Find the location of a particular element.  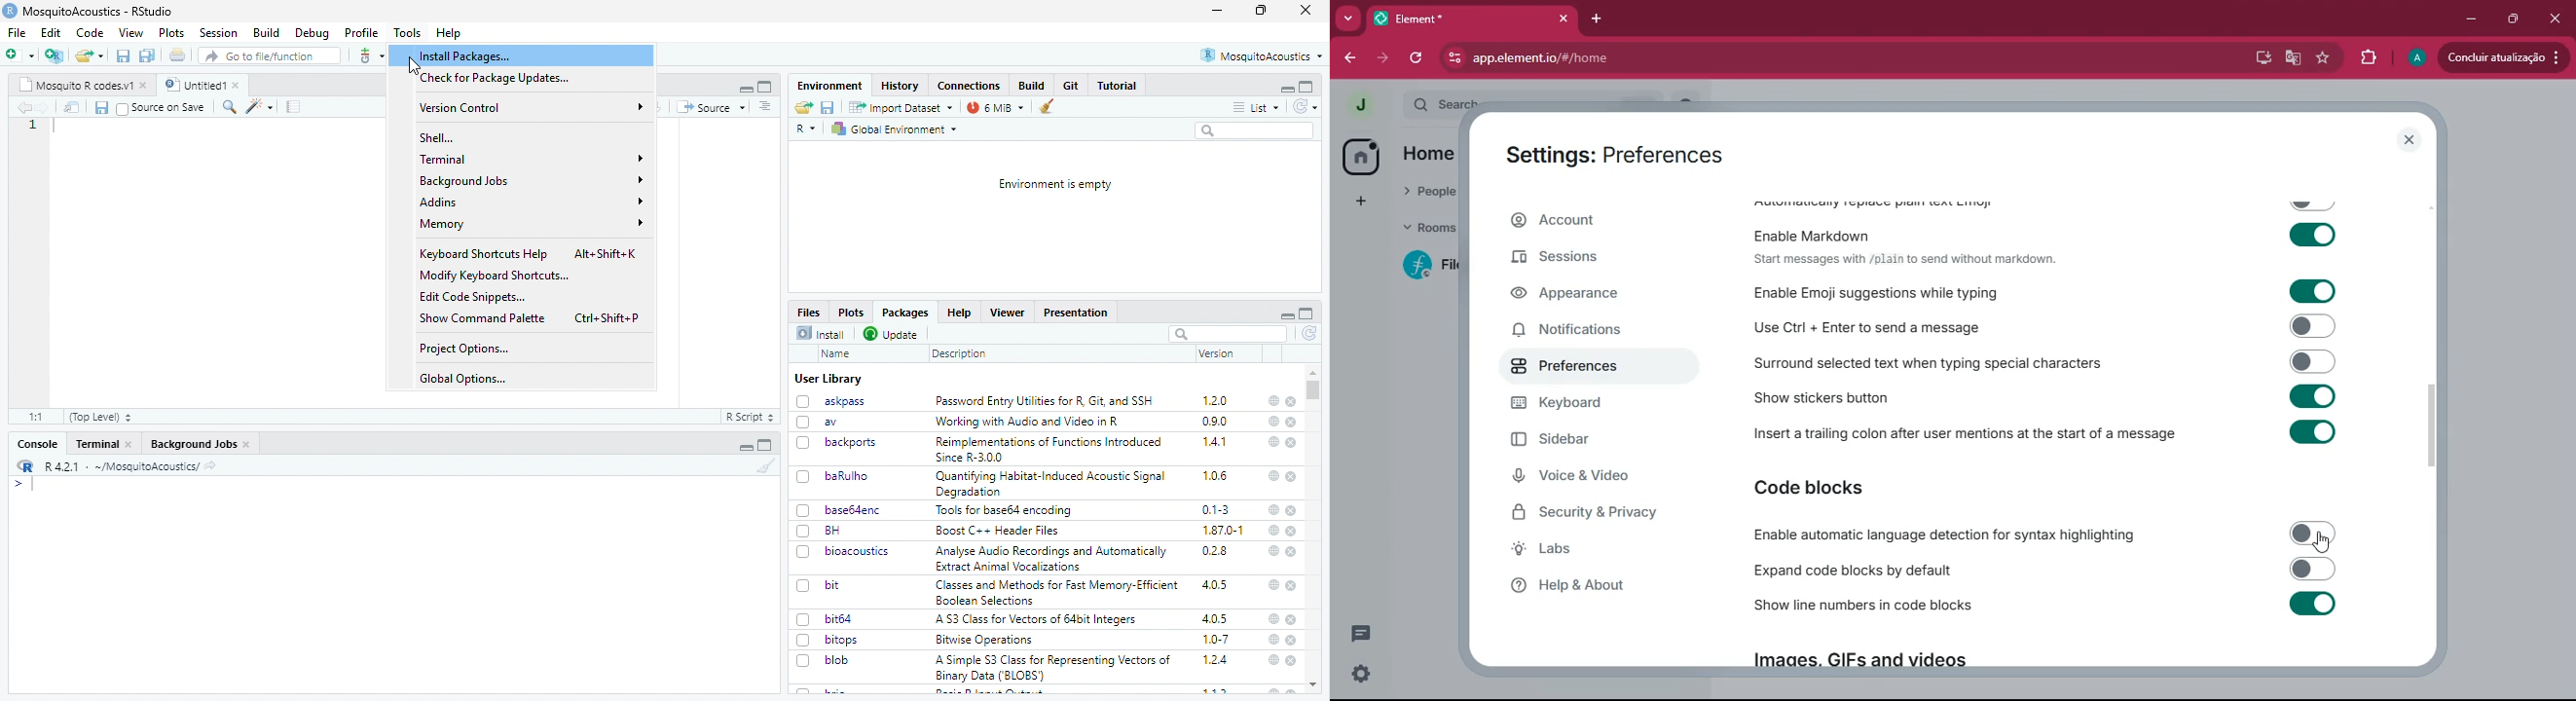

Memory is located at coordinates (532, 223).